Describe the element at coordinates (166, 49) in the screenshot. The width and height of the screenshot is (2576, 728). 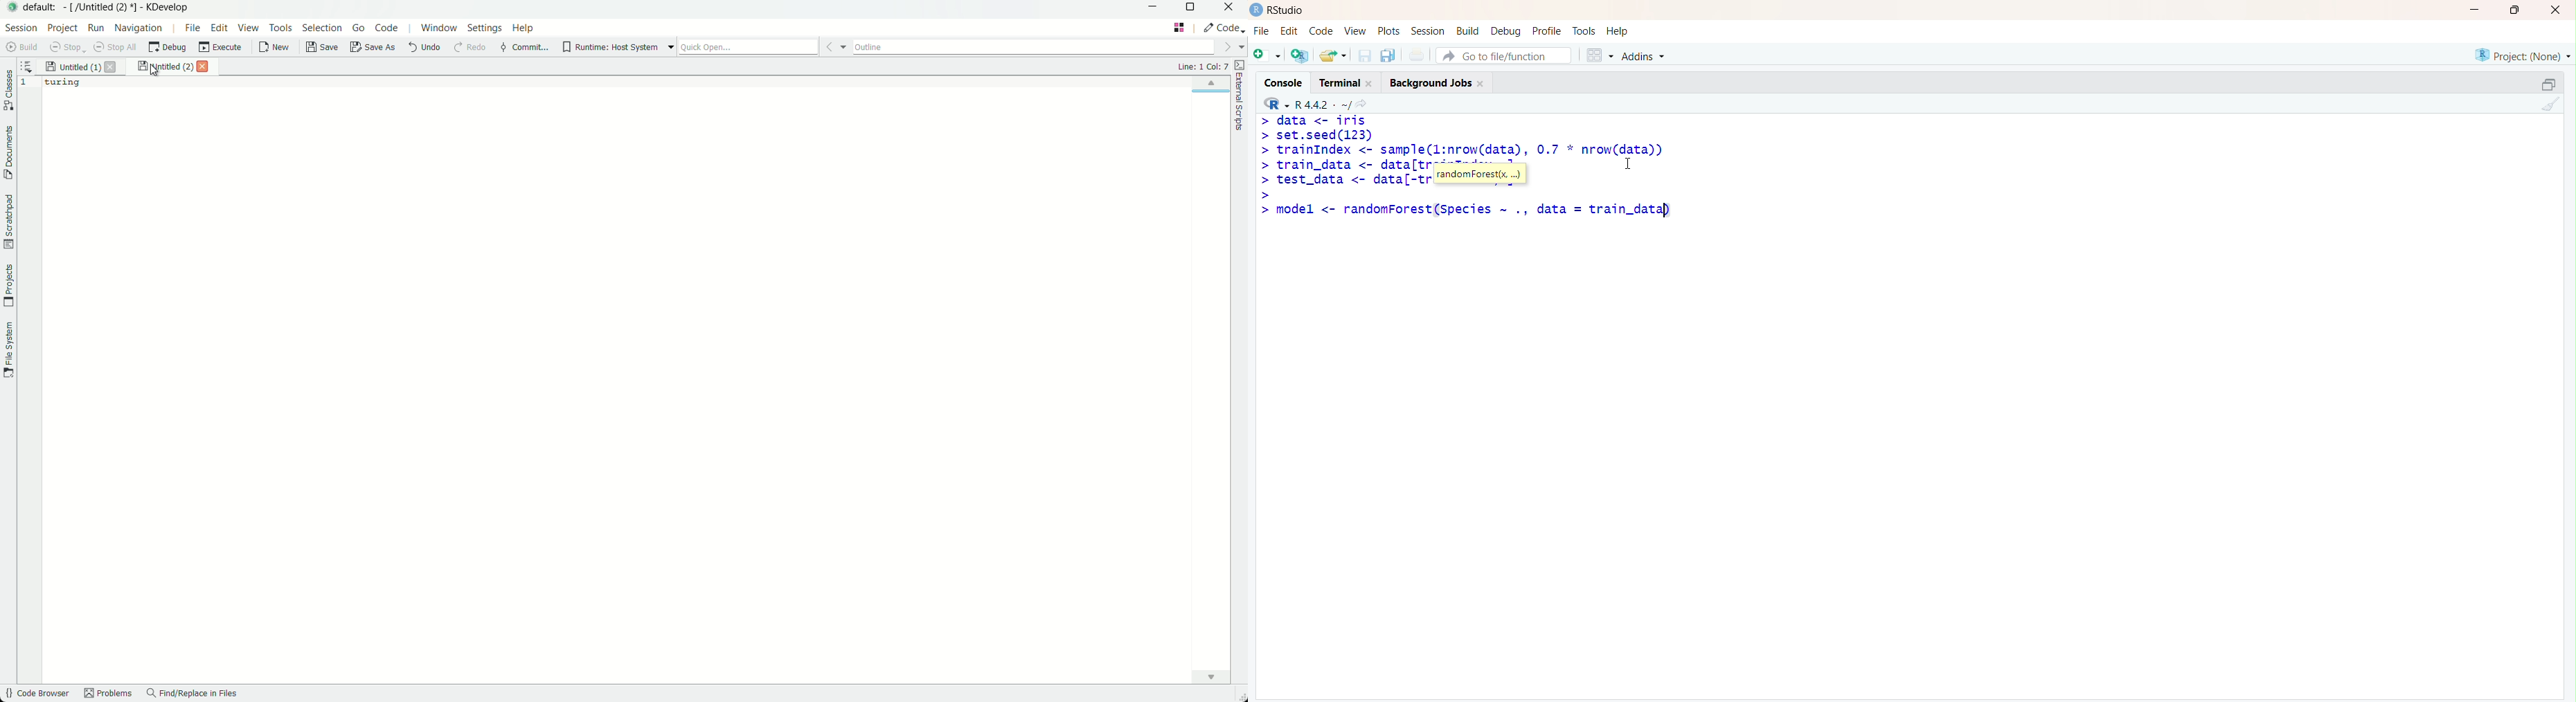
I see `debug` at that location.